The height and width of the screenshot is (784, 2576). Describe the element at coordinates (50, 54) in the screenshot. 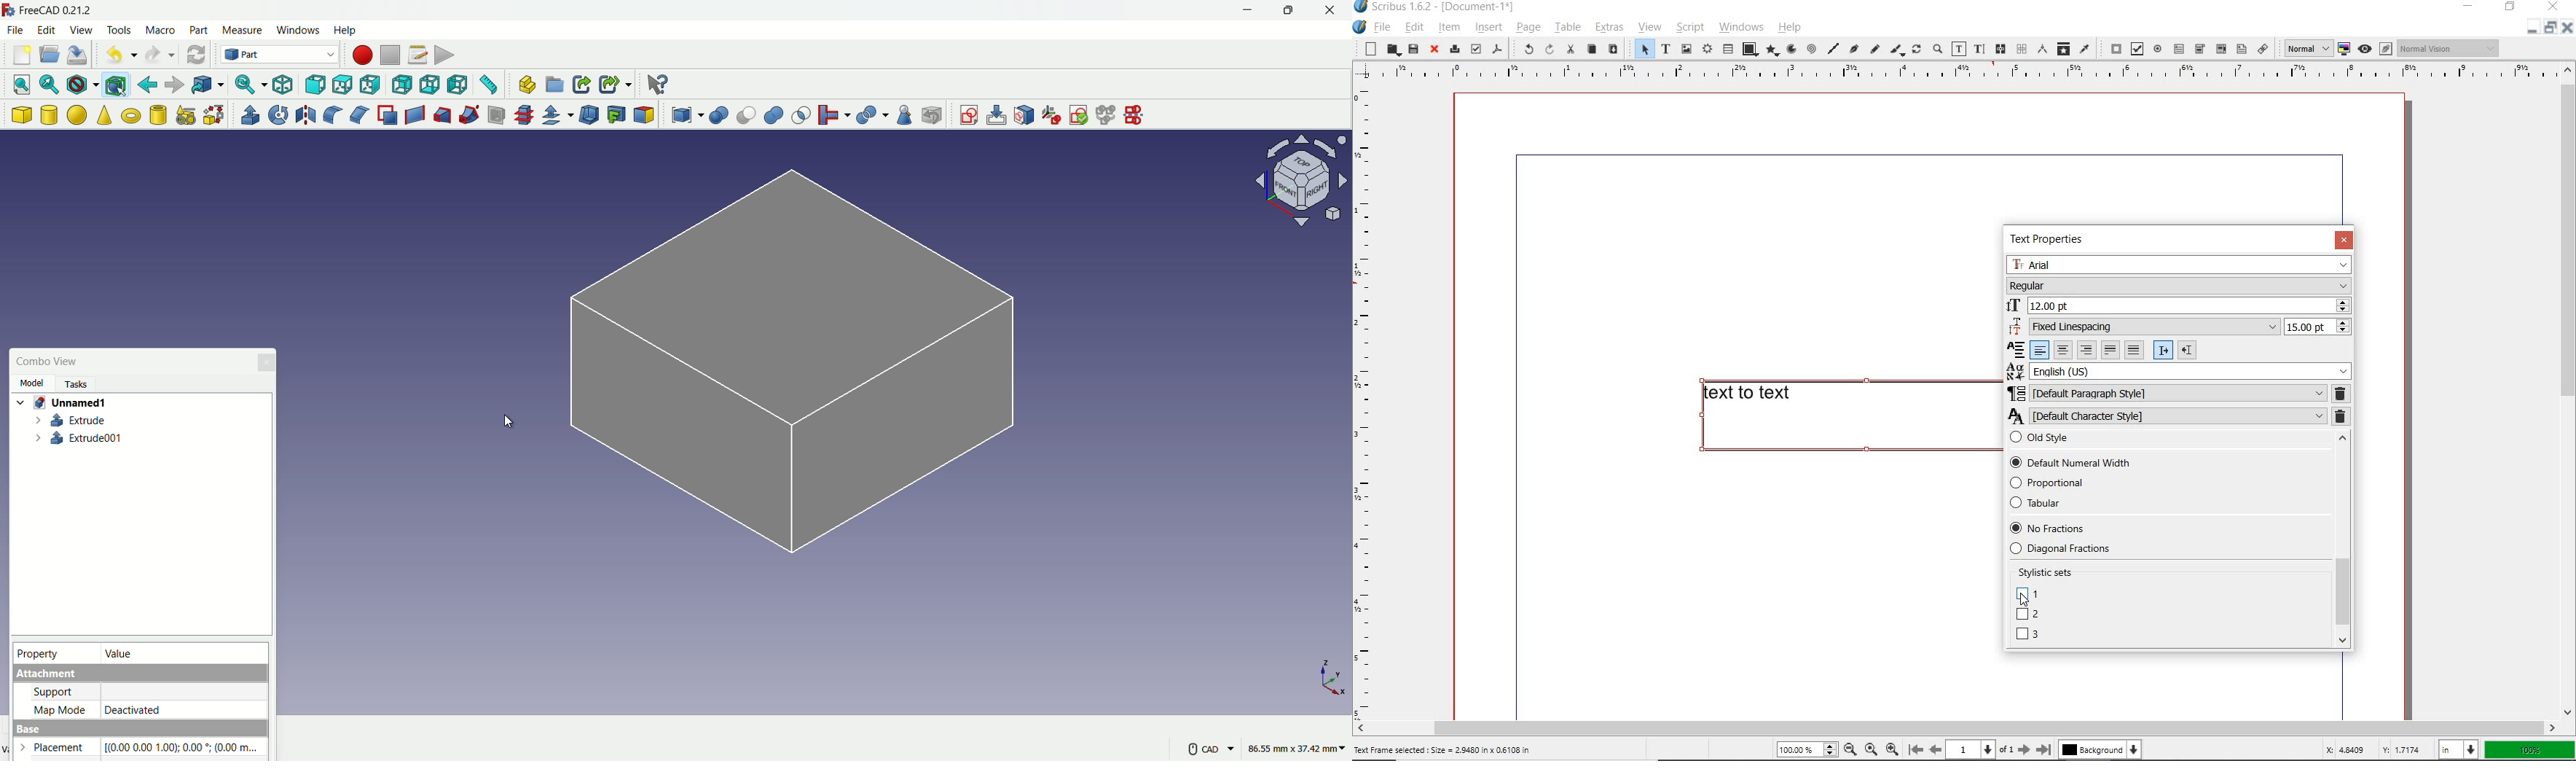

I see `open file` at that location.